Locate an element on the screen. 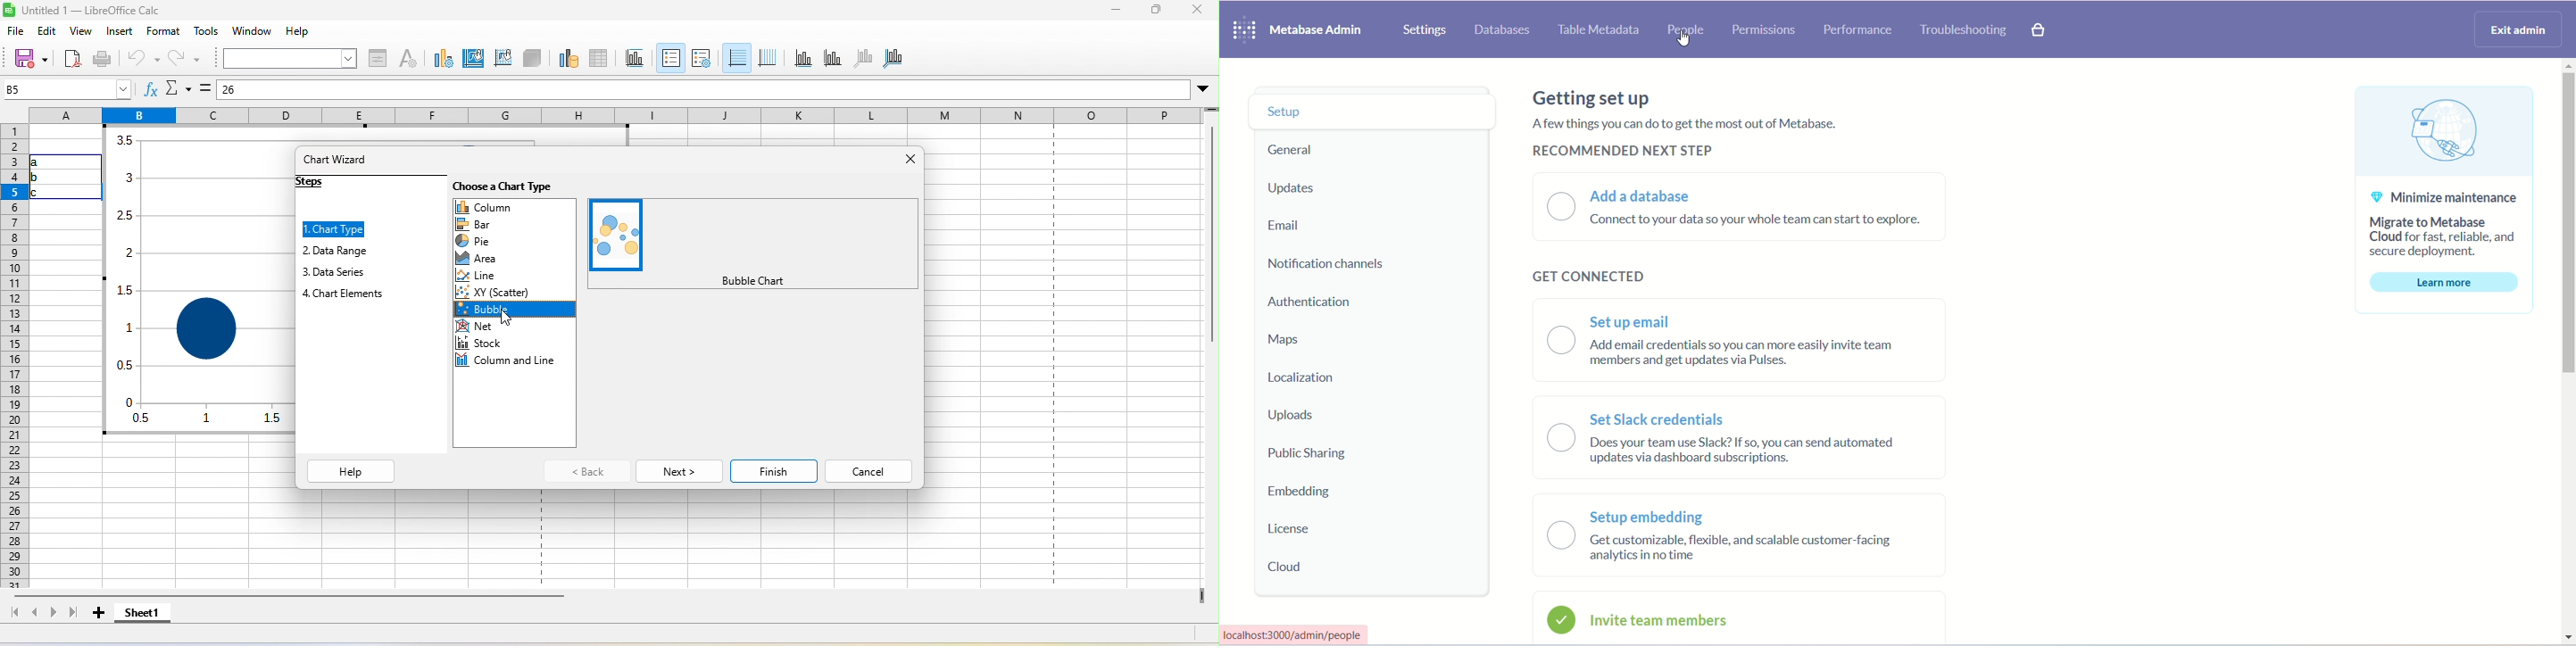  redo is located at coordinates (183, 58).